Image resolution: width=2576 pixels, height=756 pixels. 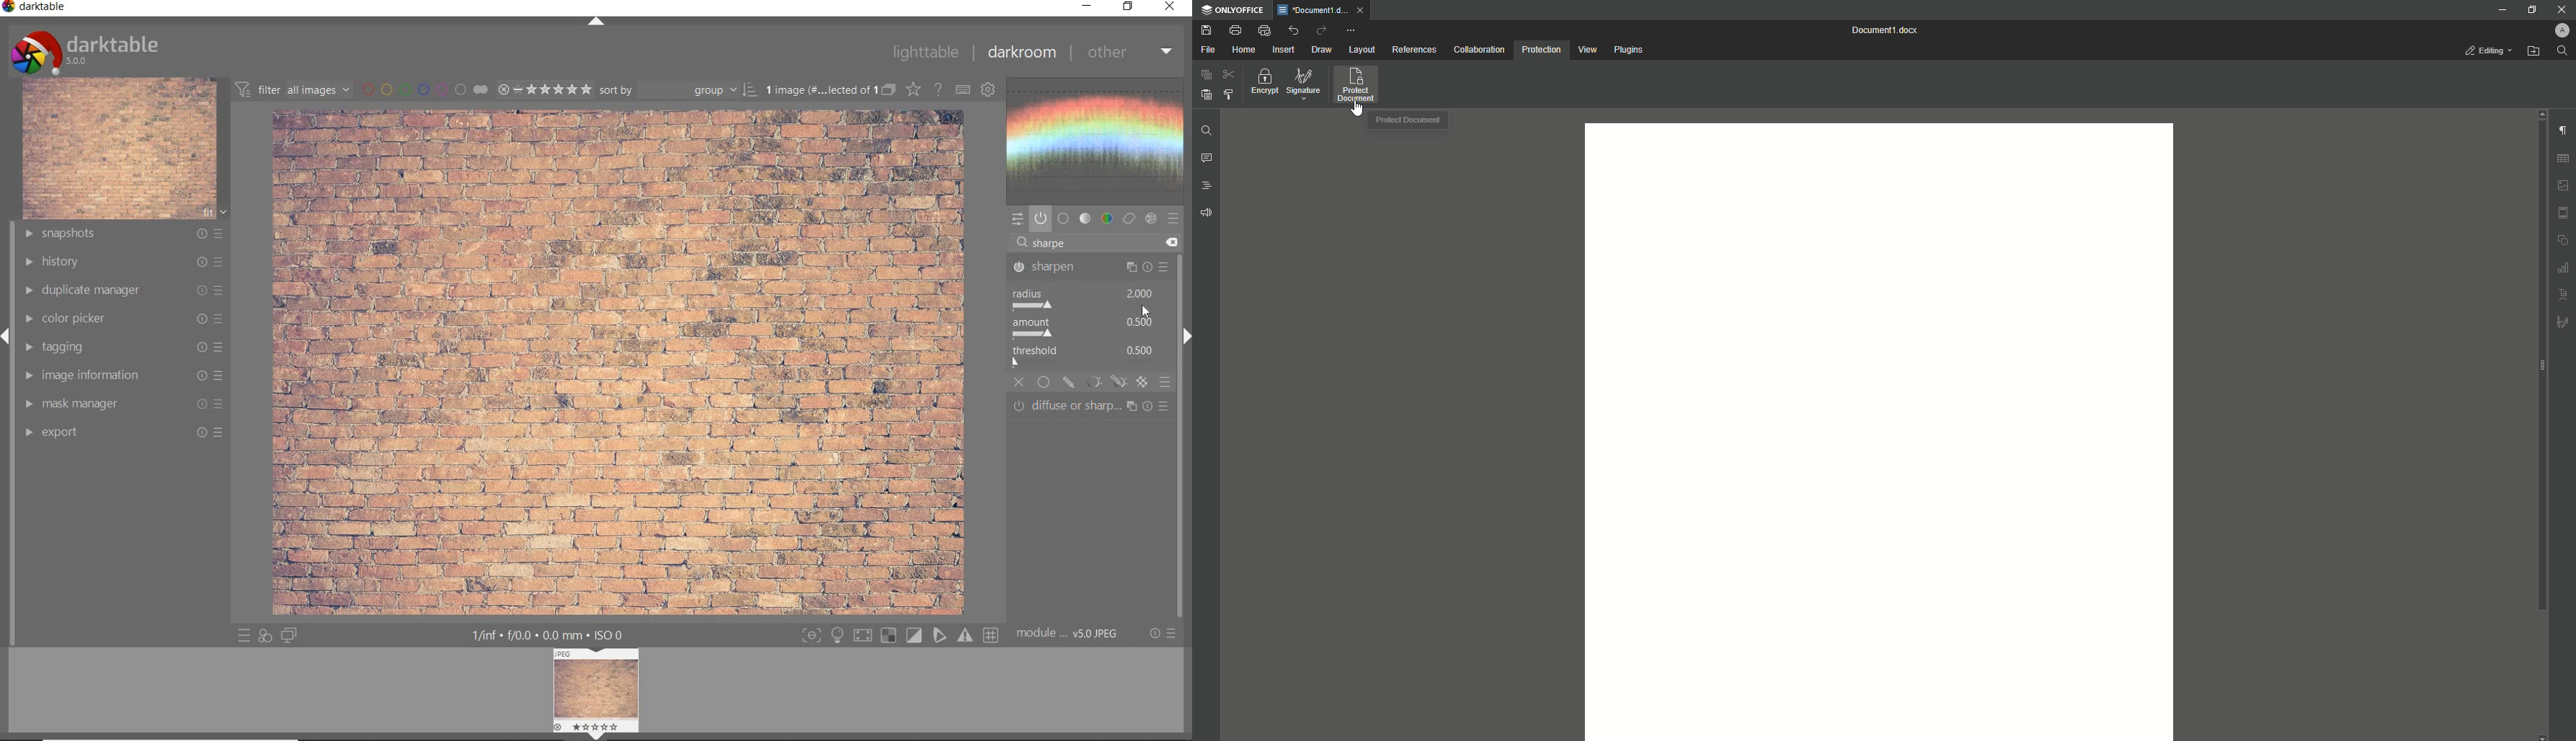 What do you see at coordinates (818, 89) in the screenshot?
I see `1 image (# ... lected of` at bounding box center [818, 89].